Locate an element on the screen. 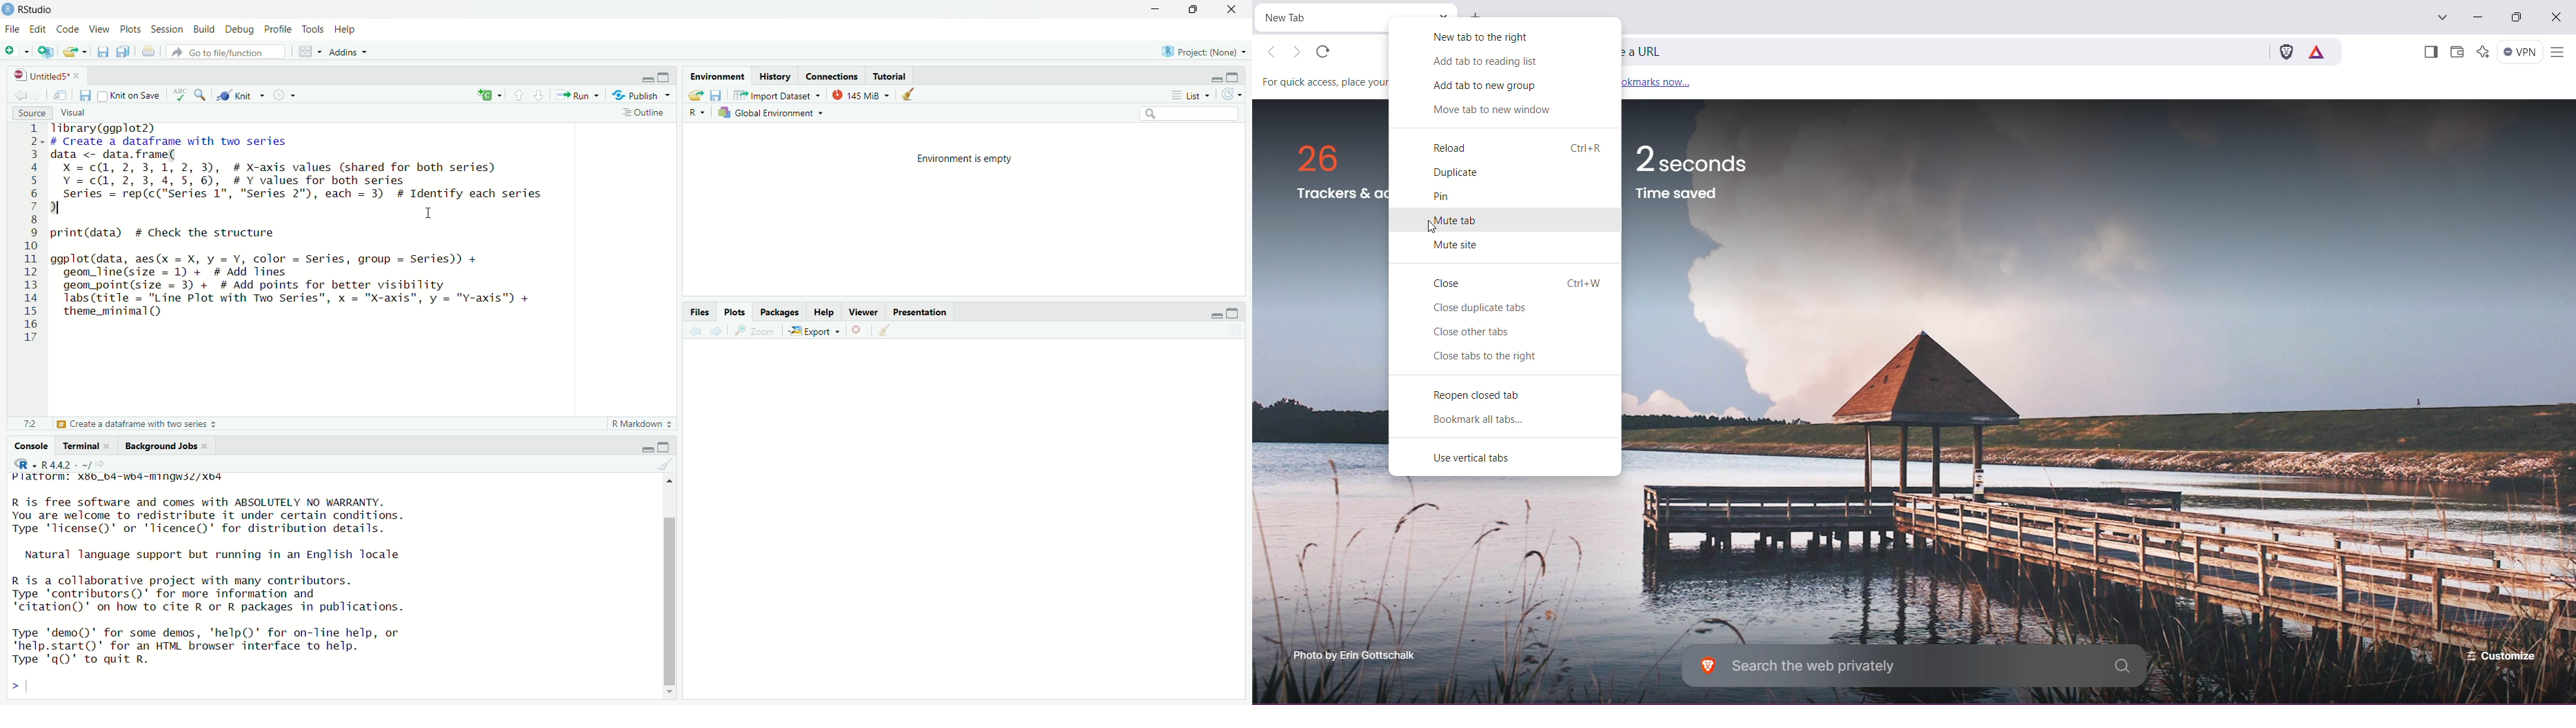  Search the web privately is located at coordinates (1912, 666).